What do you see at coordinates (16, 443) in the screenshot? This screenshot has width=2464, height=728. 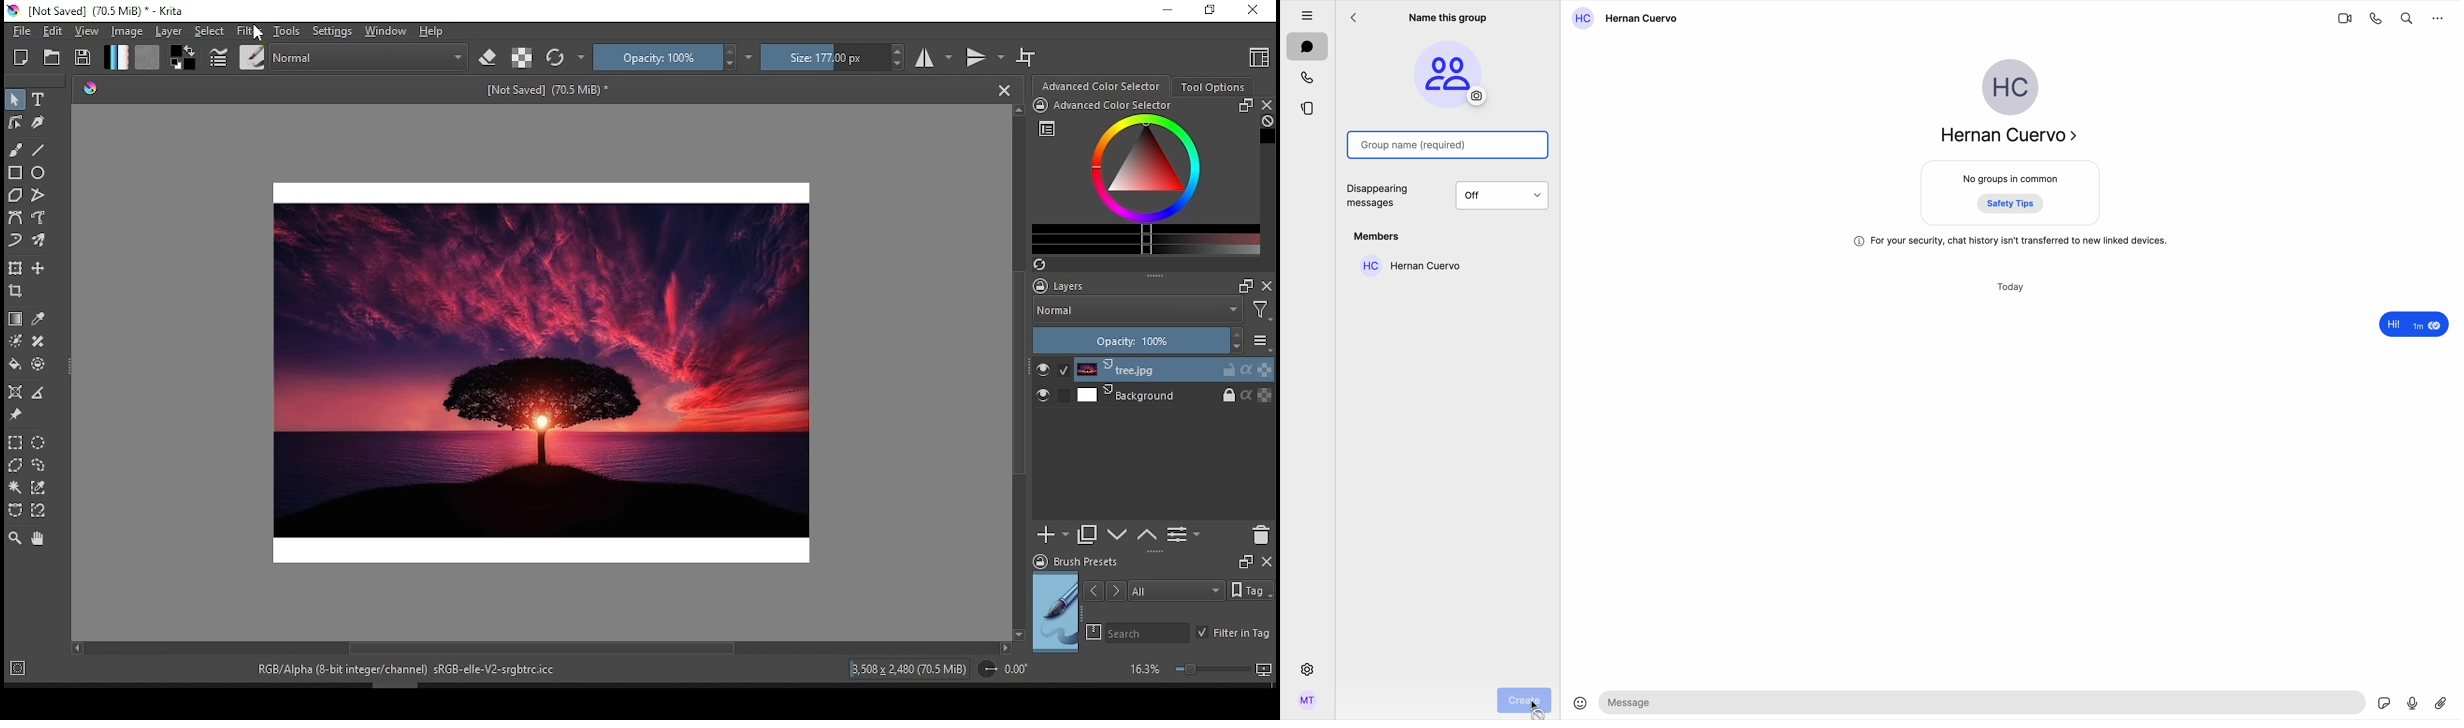 I see `rectangular selection tool` at bounding box center [16, 443].